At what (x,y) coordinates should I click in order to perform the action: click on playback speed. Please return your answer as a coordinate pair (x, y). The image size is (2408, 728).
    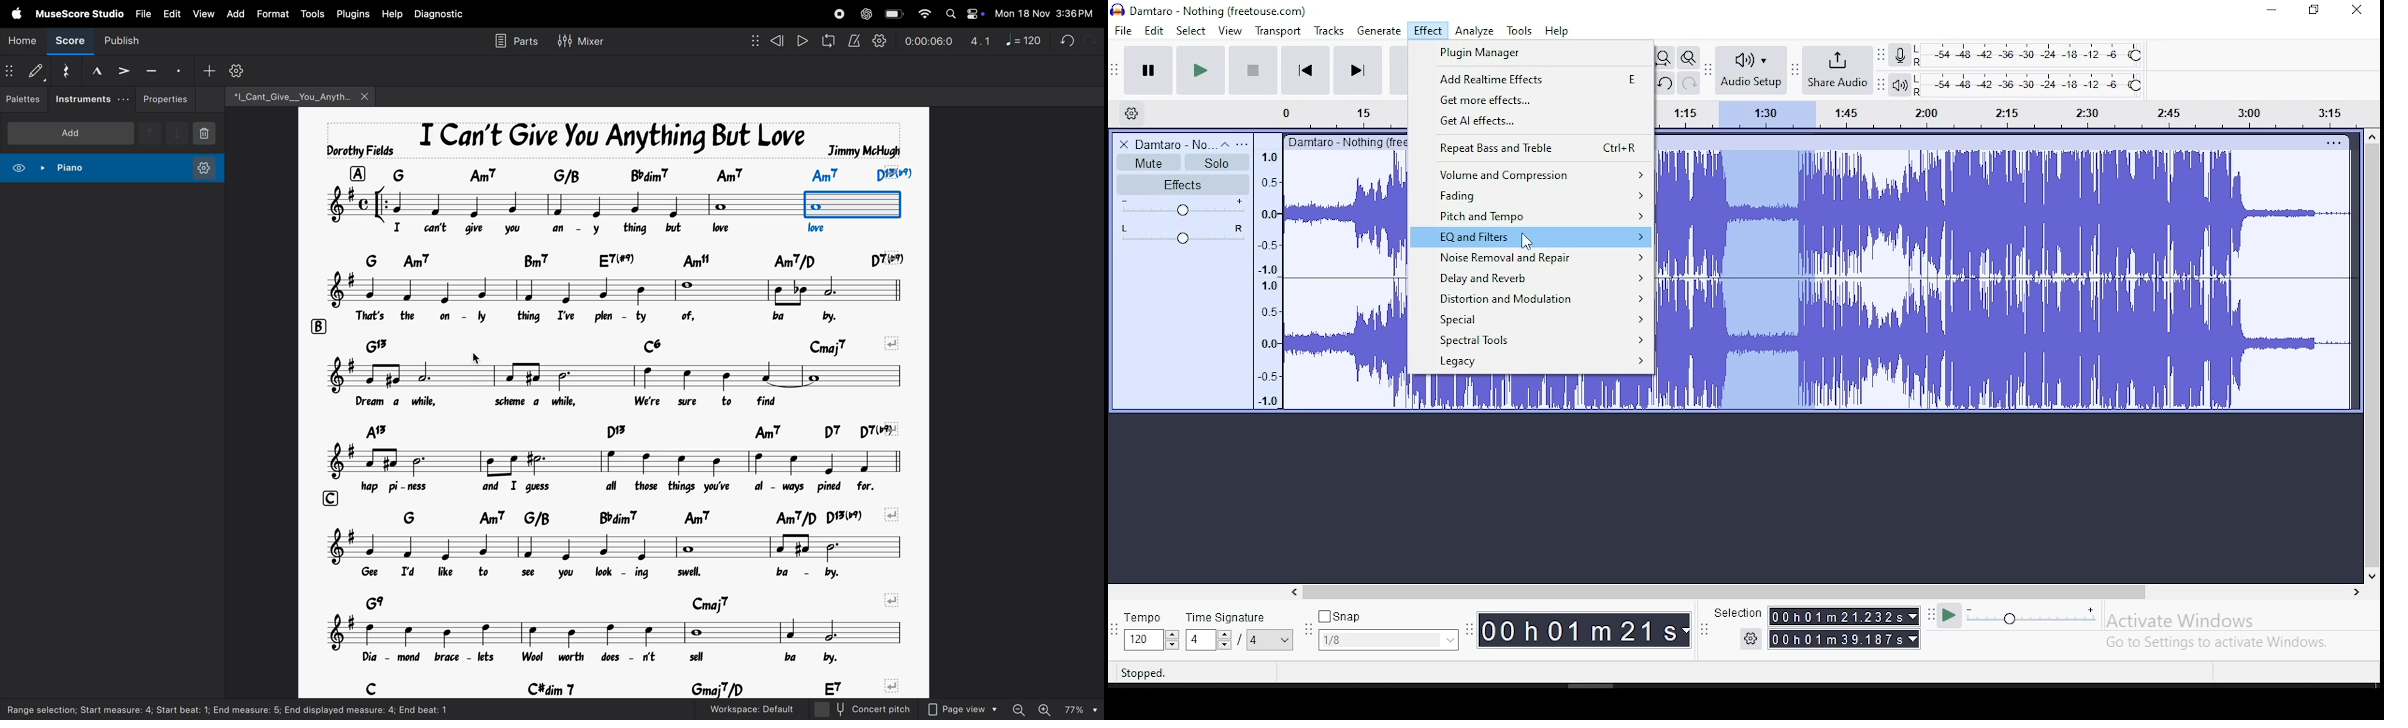
    Looking at the image, I should click on (2033, 615).